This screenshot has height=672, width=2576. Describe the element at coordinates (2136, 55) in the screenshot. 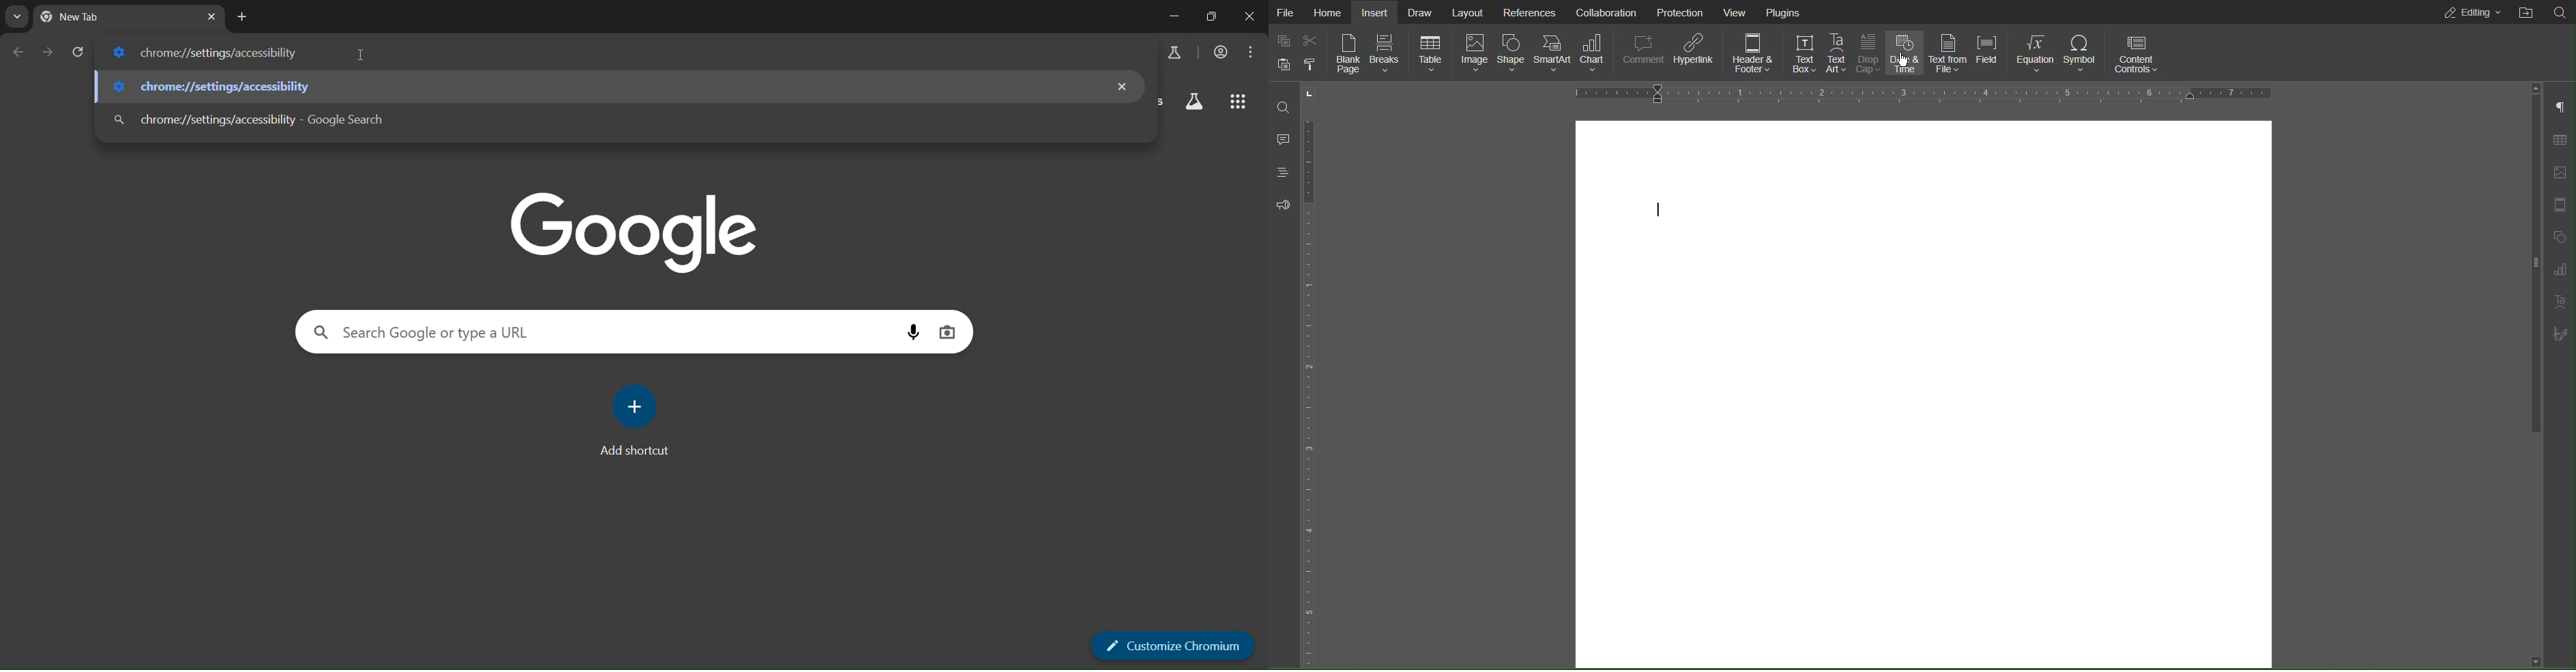

I see `Content Controls` at that location.